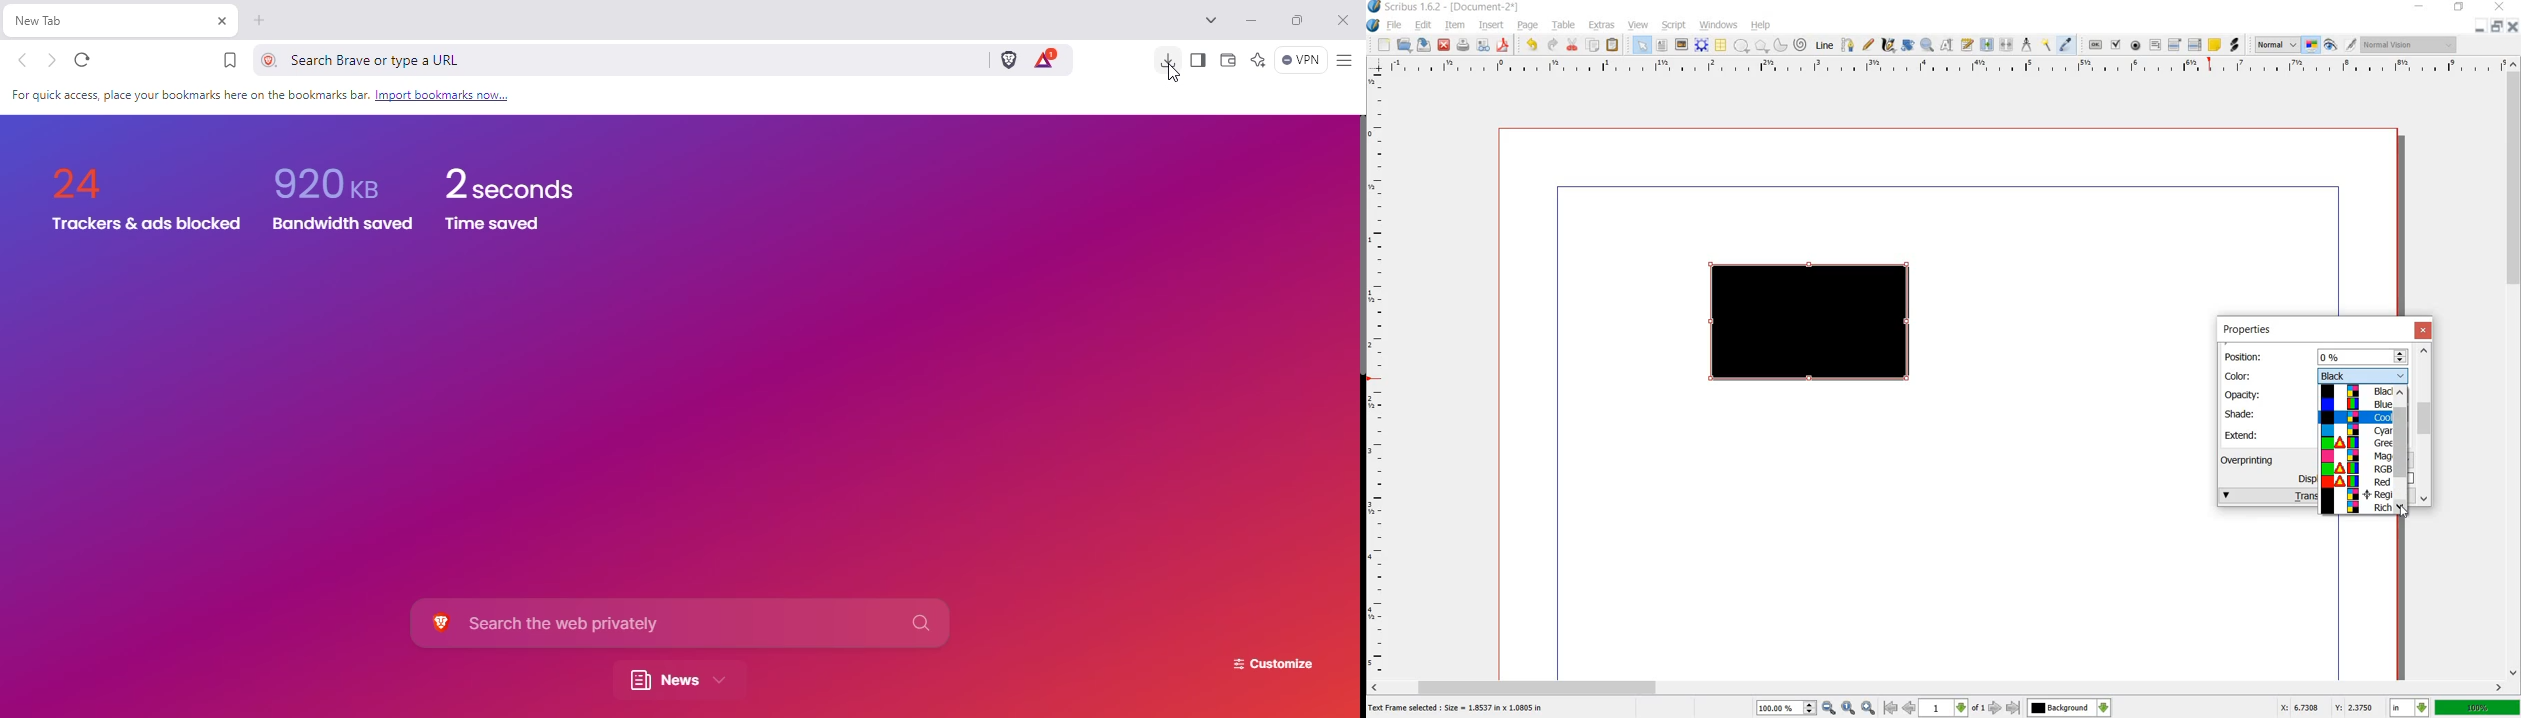  I want to click on 0%, so click(2363, 356).